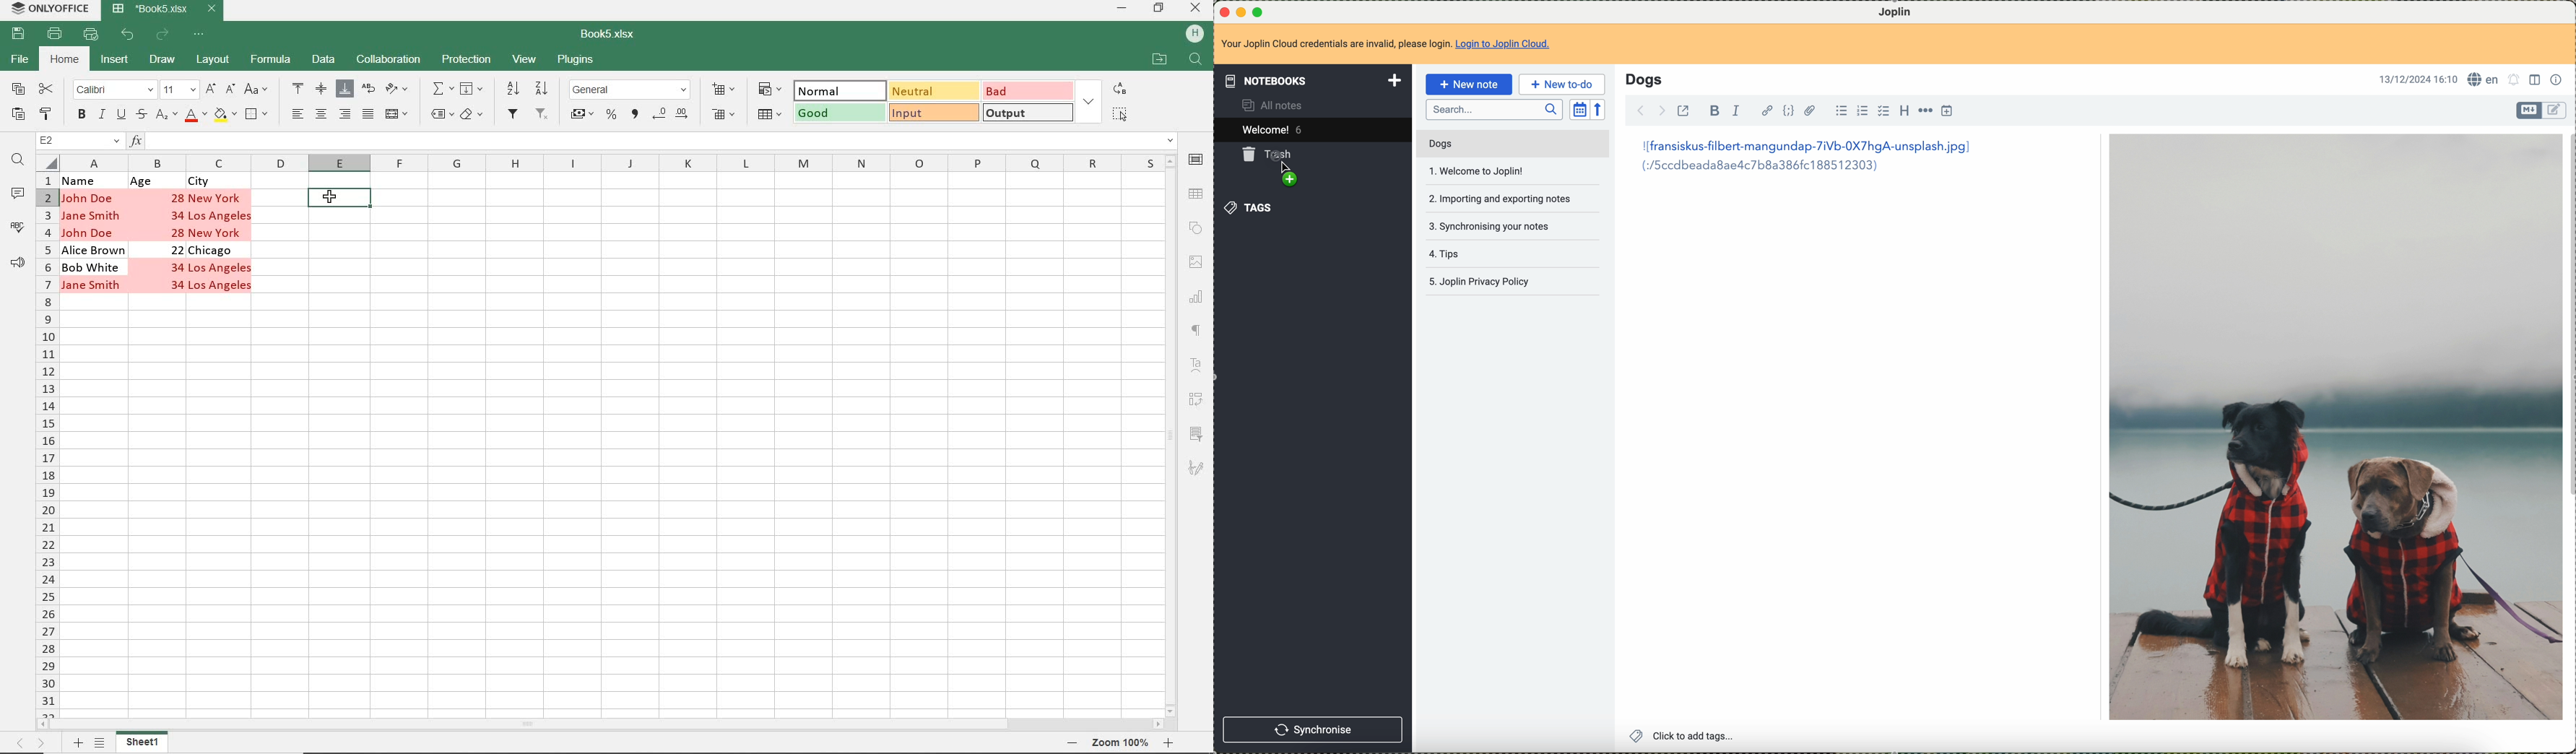  What do you see at coordinates (1523, 140) in the screenshot?
I see `mouse down on dogs note` at bounding box center [1523, 140].